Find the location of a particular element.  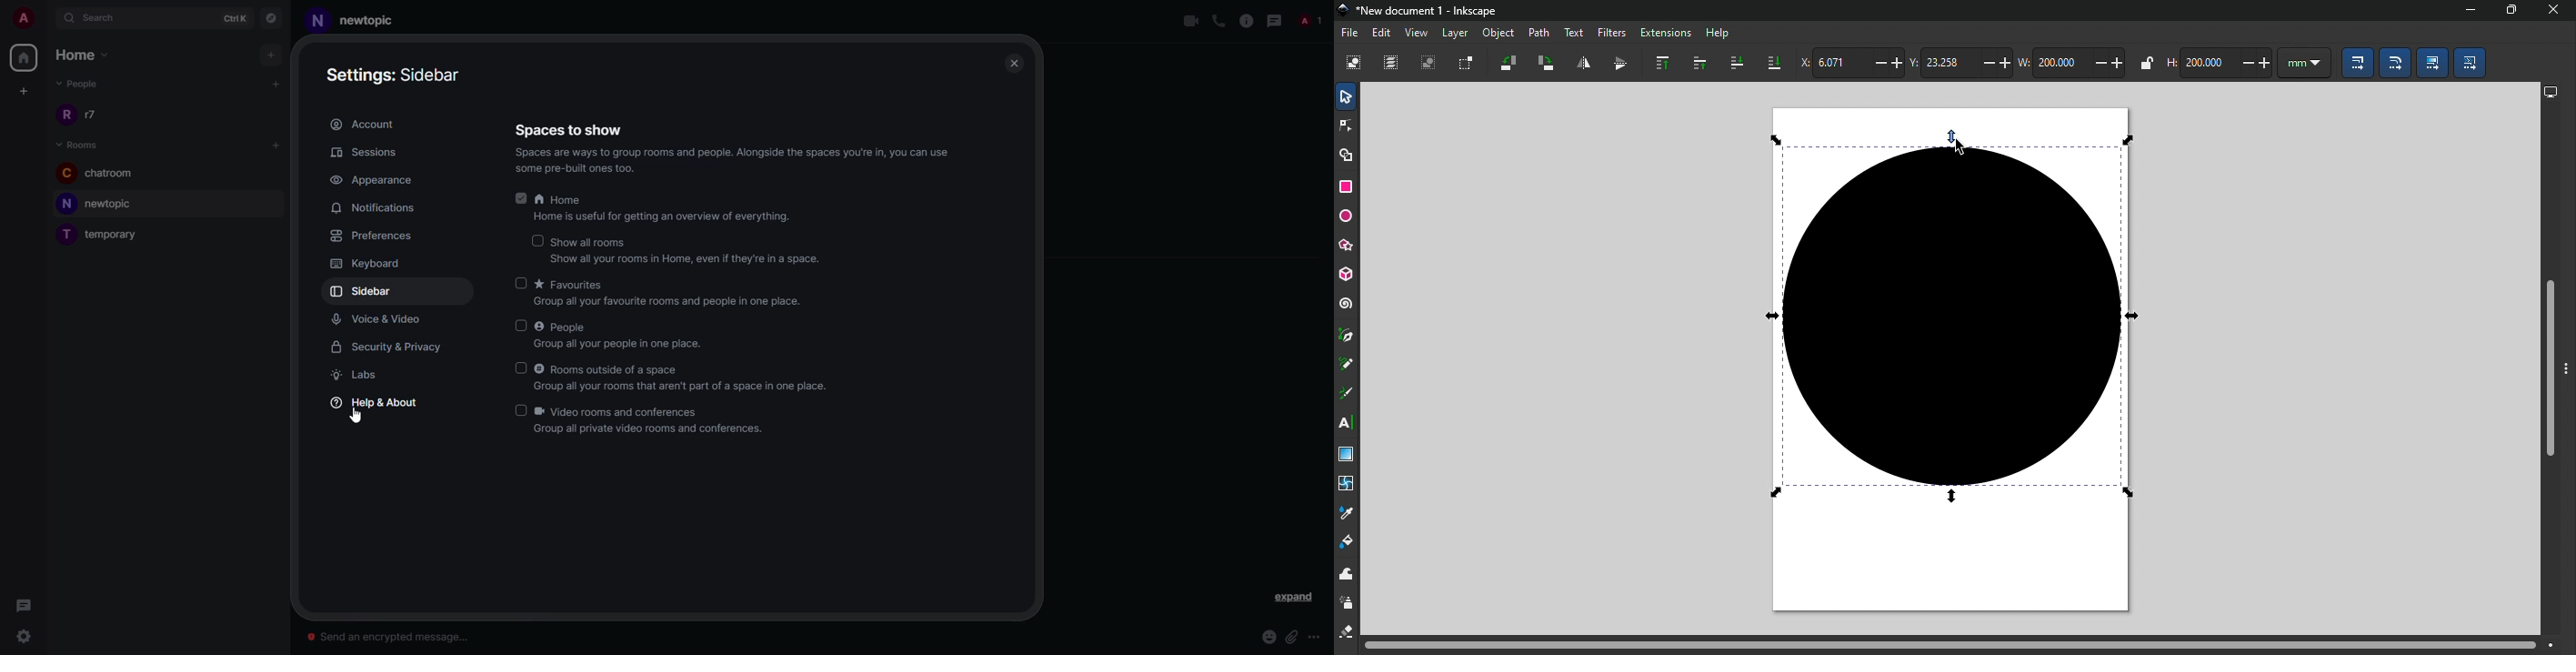

rooms outside is located at coordinates (612, 369).